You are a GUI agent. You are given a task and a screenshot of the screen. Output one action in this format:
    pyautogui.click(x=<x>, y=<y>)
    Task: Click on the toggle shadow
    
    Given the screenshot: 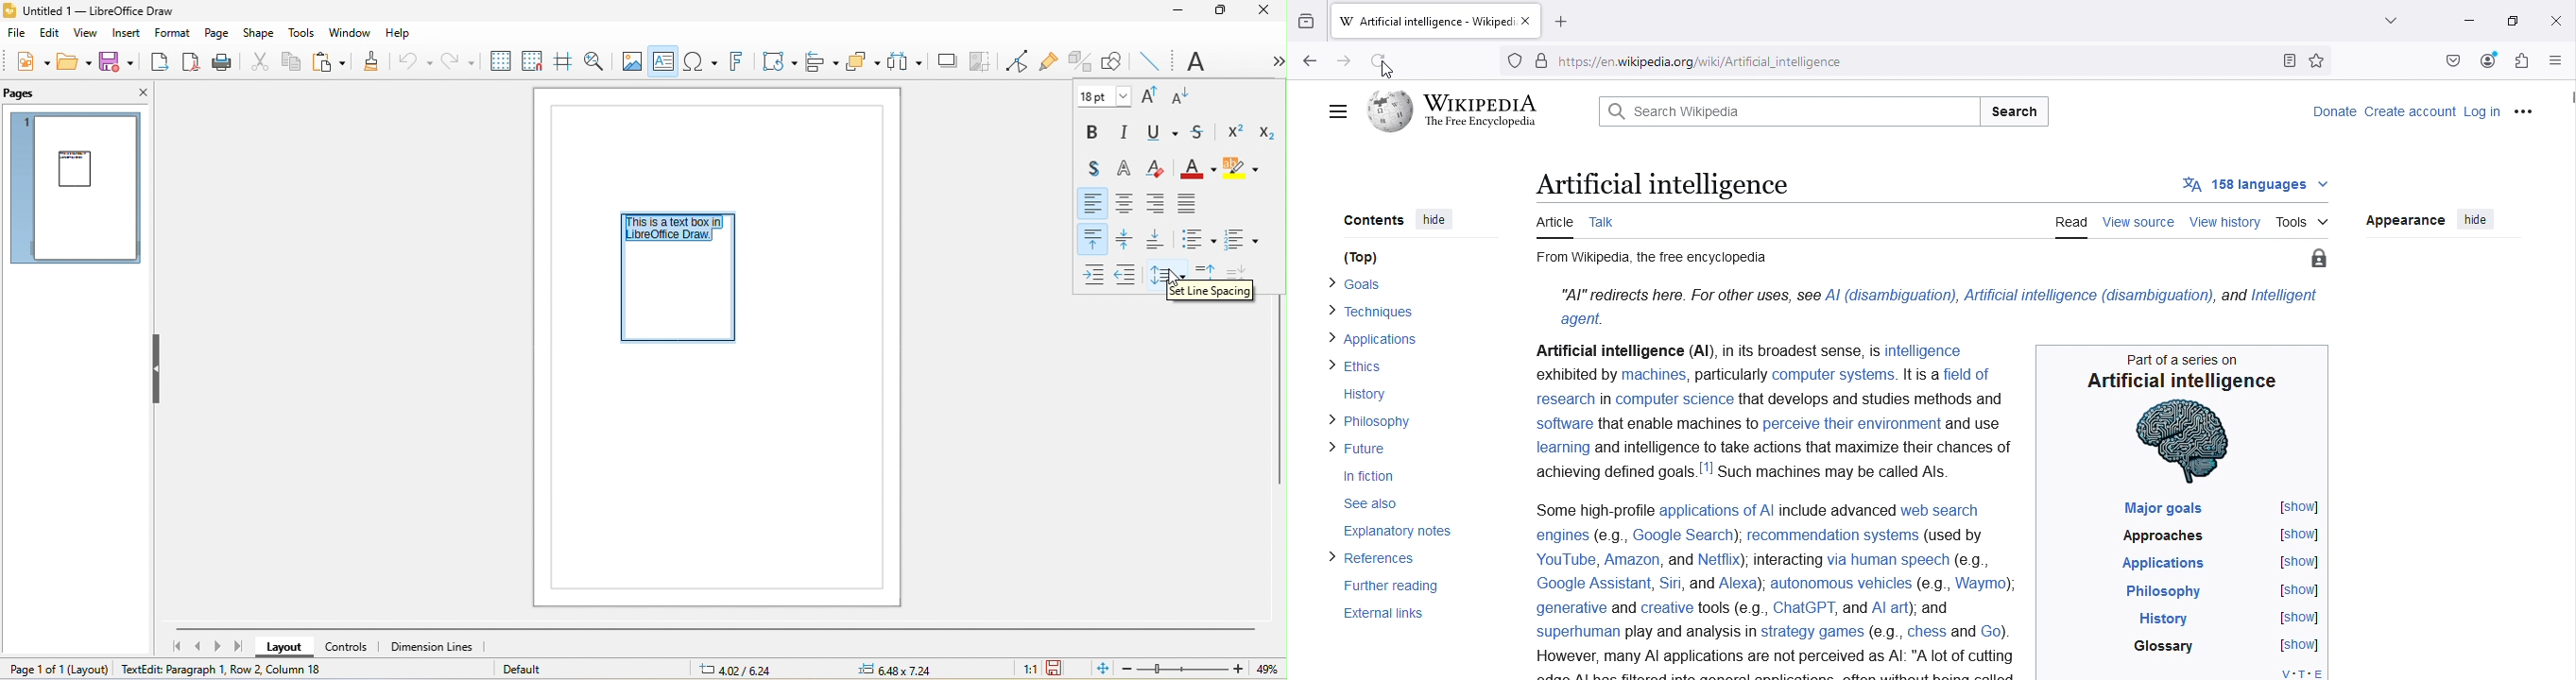 What is the action you would take?
    pyautogui.click(x=1089, y=166)
    